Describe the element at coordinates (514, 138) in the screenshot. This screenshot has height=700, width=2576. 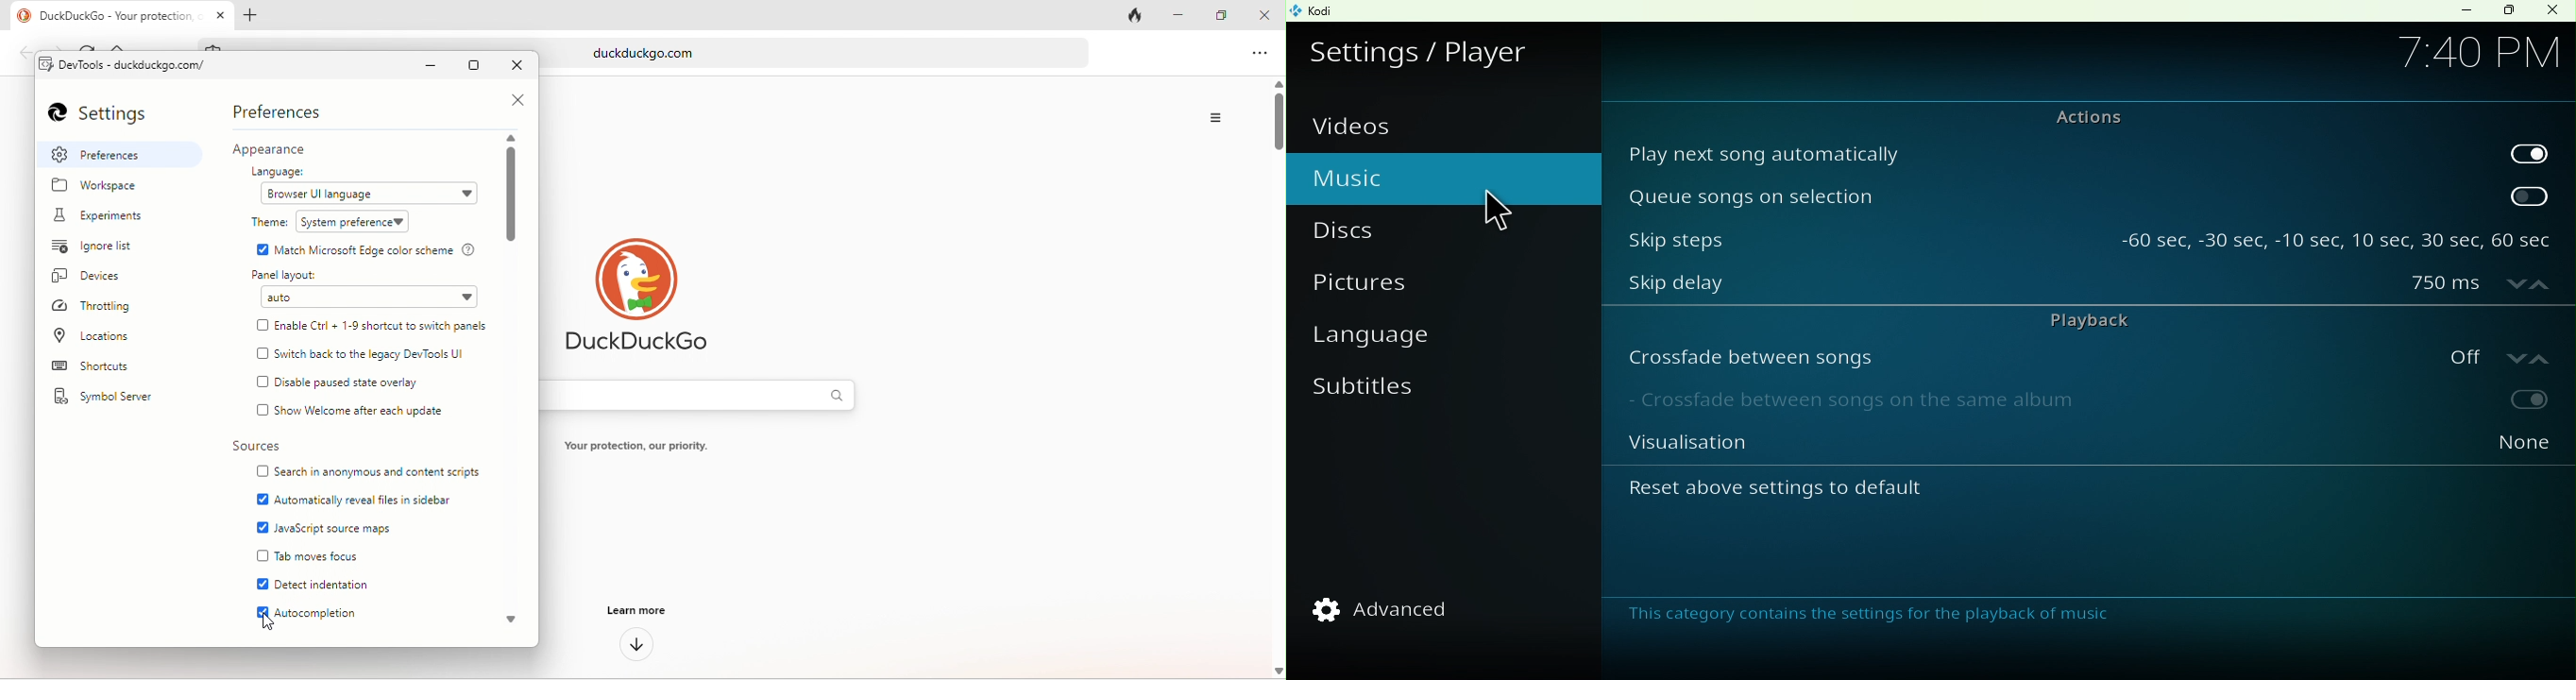
I see `scroll up` at that location.